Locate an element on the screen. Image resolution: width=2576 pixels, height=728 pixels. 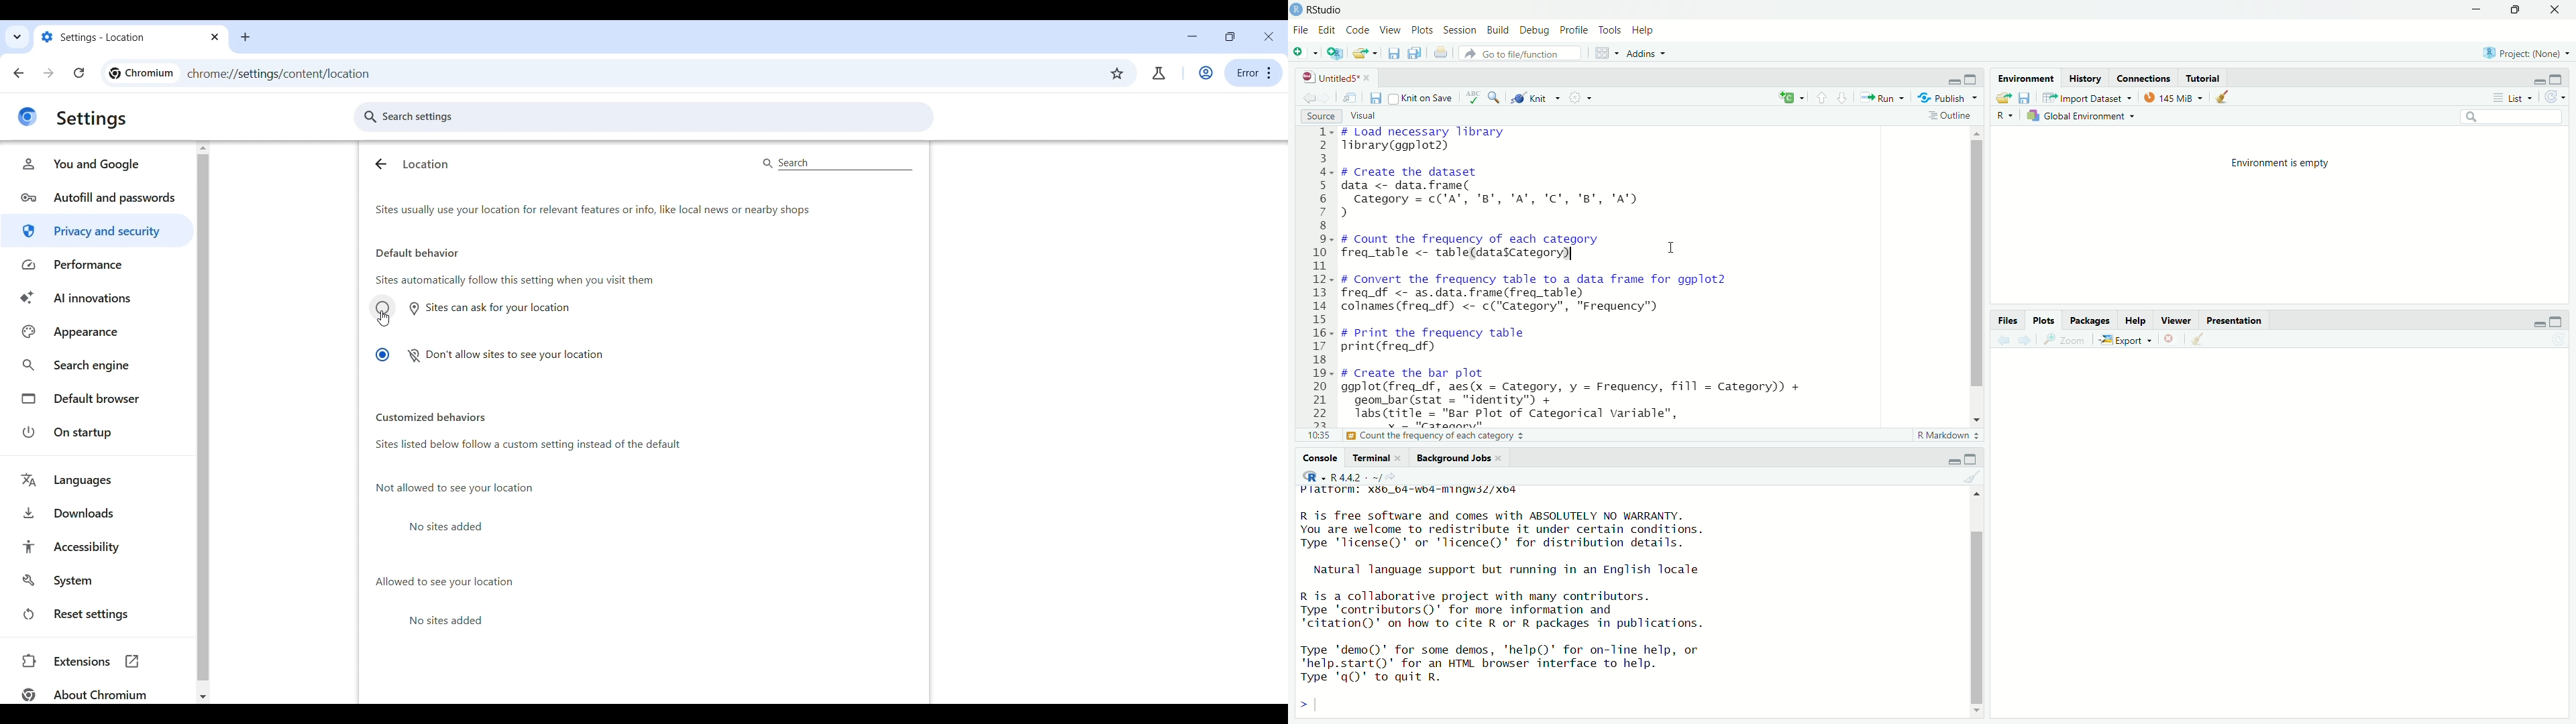
workspace panes is located at coordinates (1605, 55).